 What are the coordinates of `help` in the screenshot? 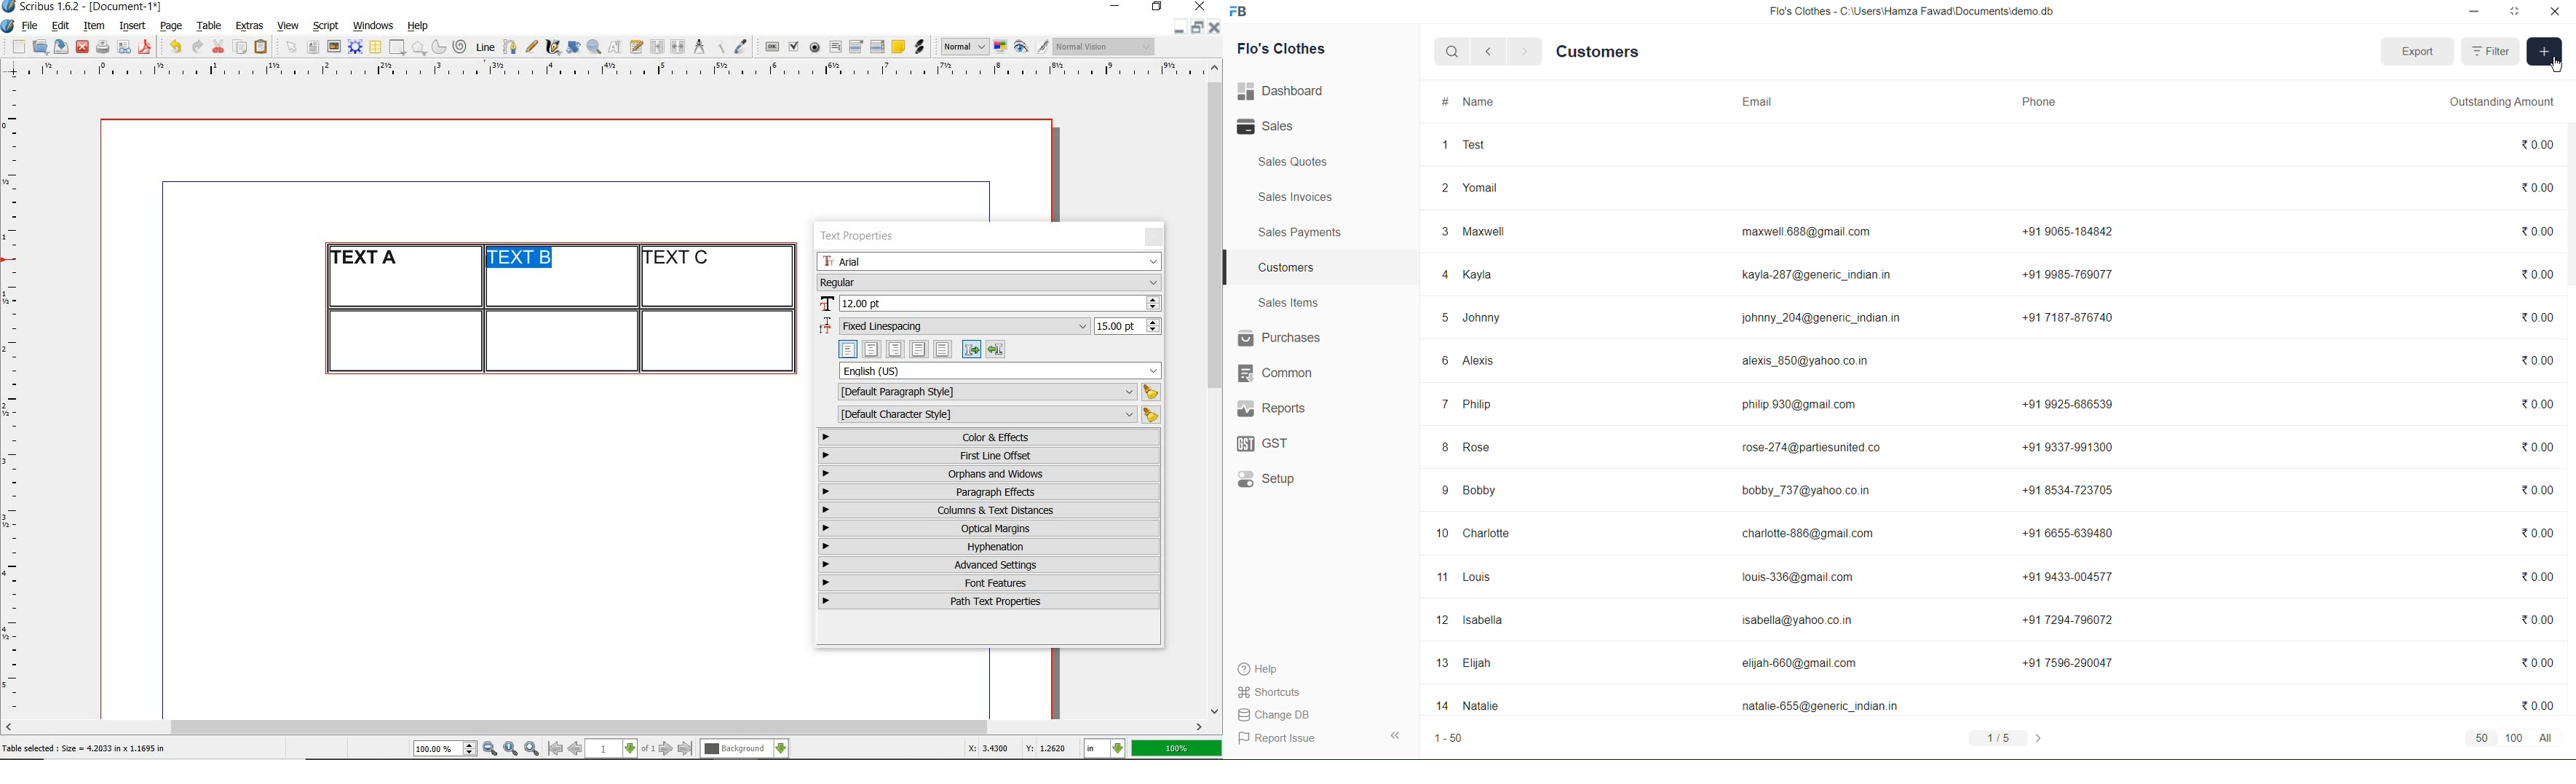 It's located at (416, 27).